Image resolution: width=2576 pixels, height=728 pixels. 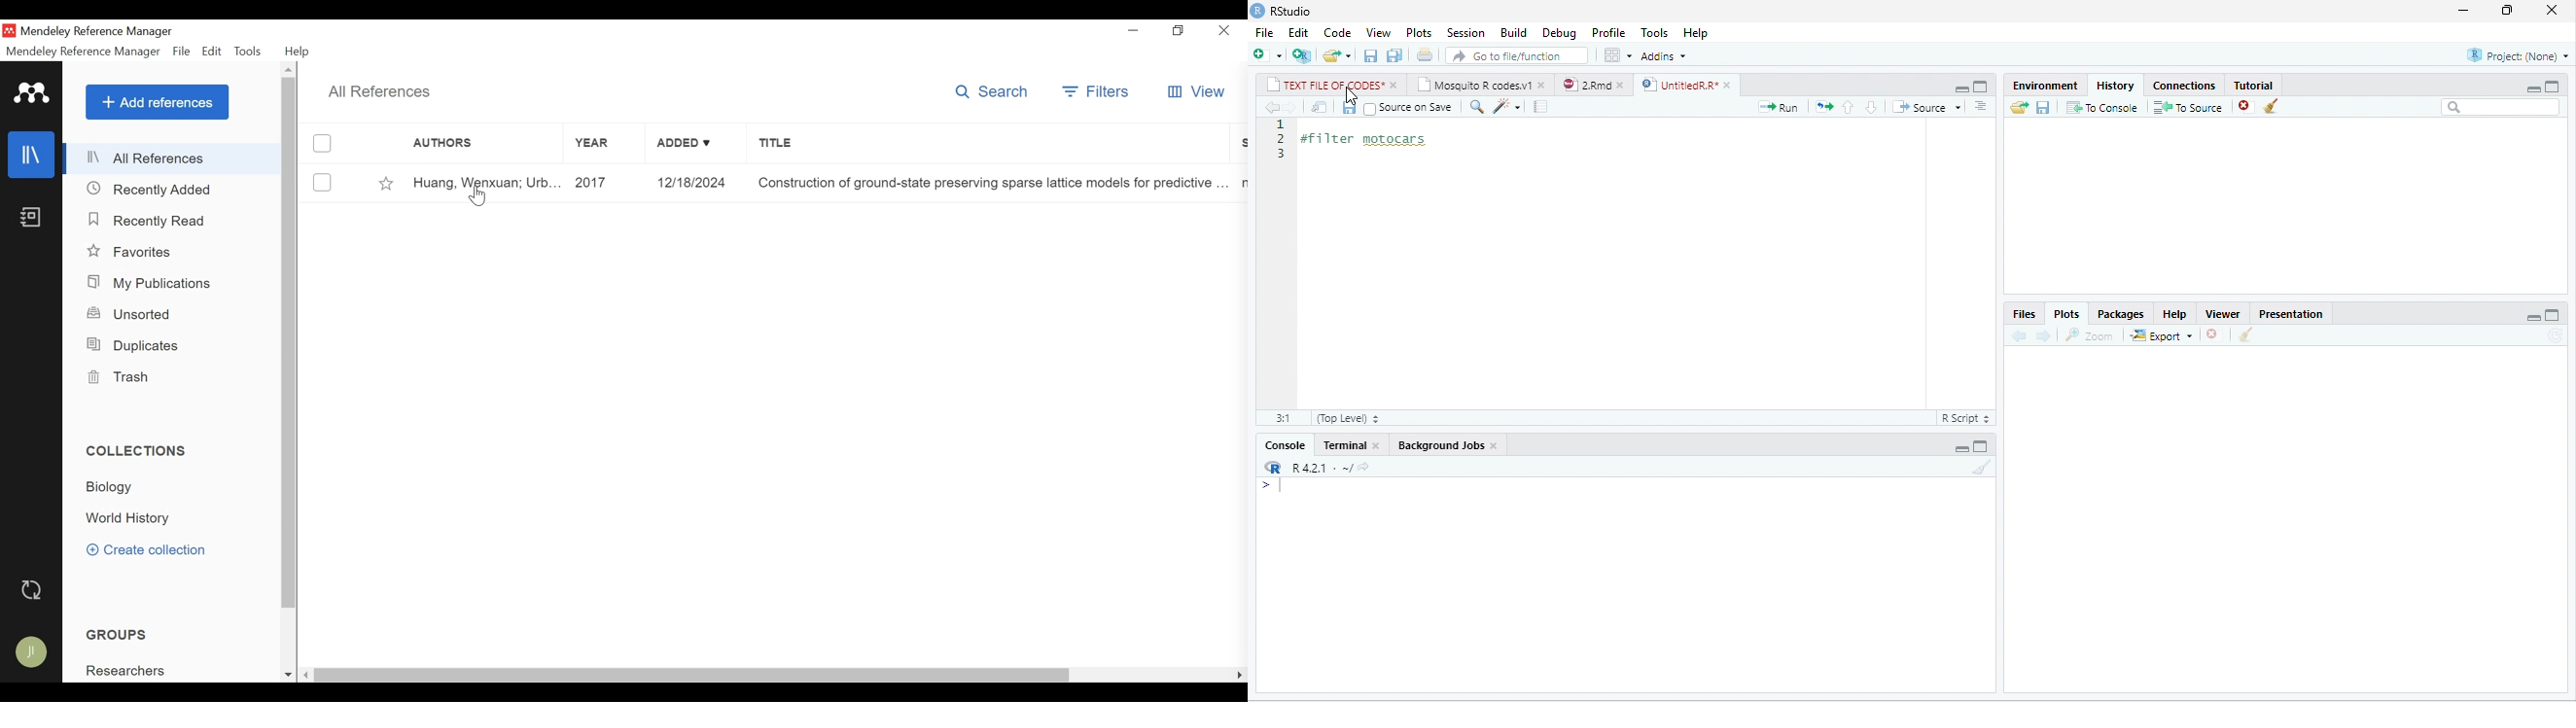 What do you see at coordinates (1476, 107) in the screenshot?
I see `search` at bounding box center [1476, 107].